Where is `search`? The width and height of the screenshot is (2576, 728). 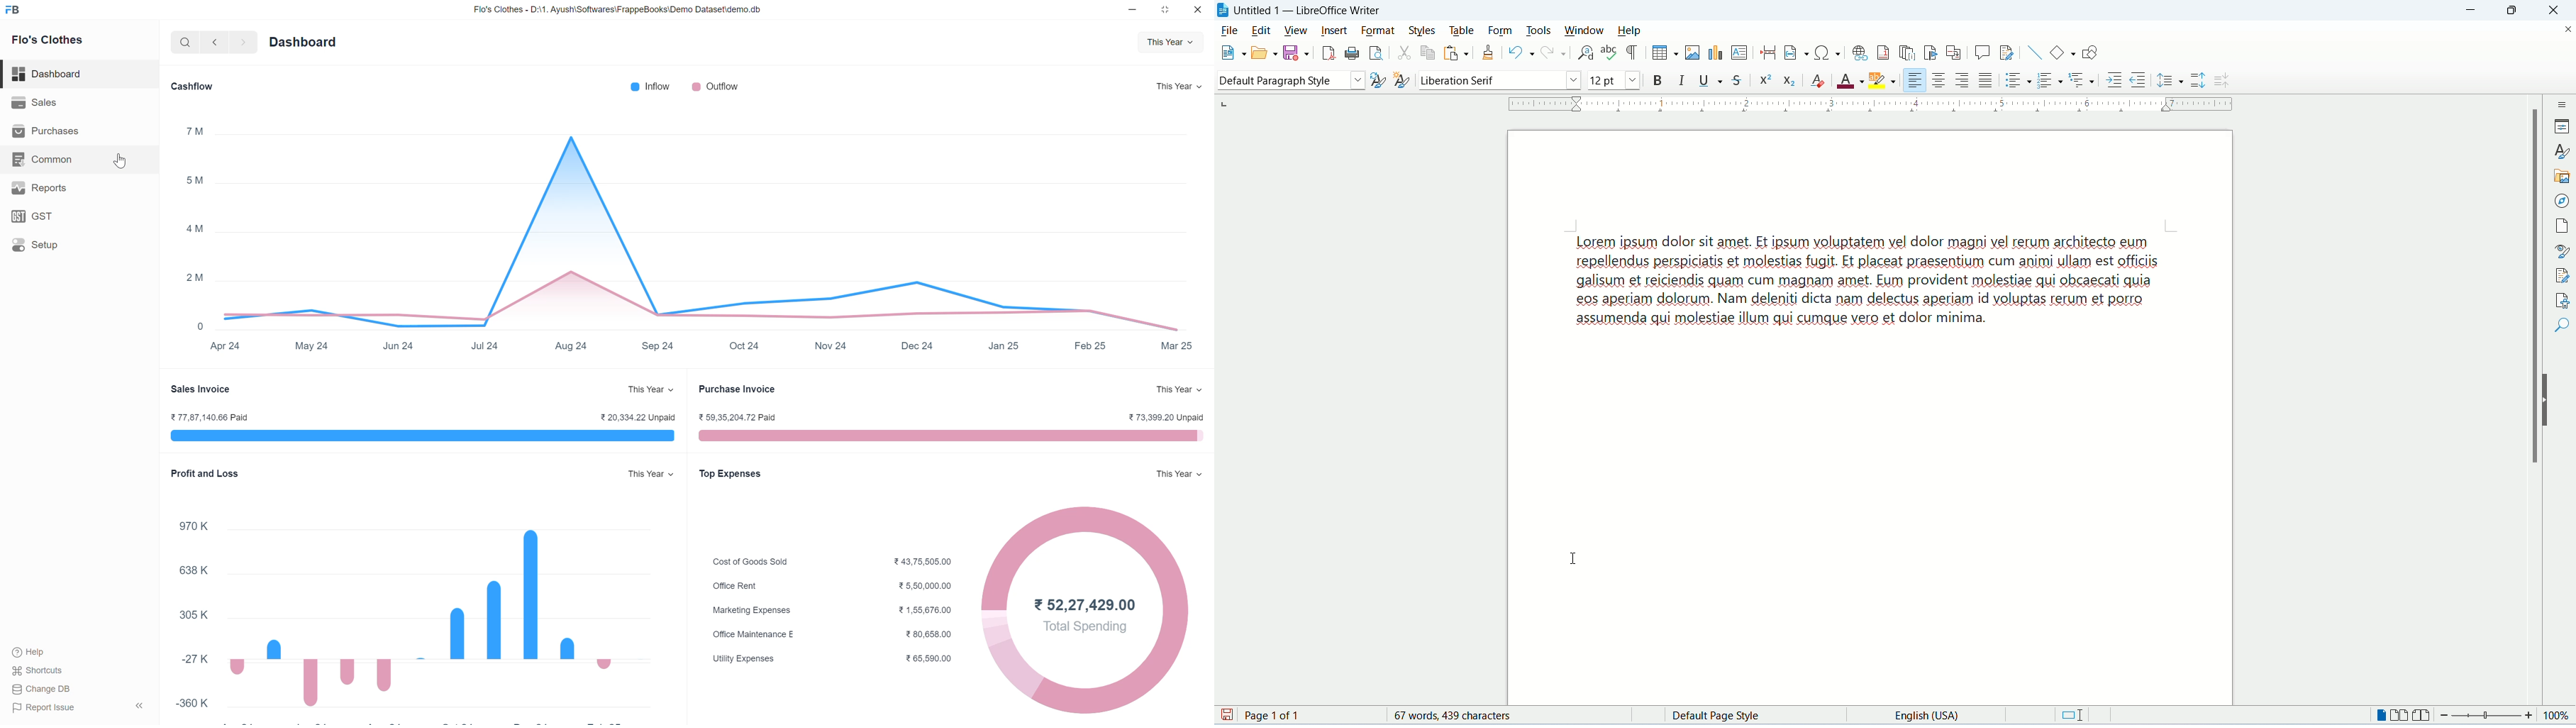
search is located at coordinates (186, 43).